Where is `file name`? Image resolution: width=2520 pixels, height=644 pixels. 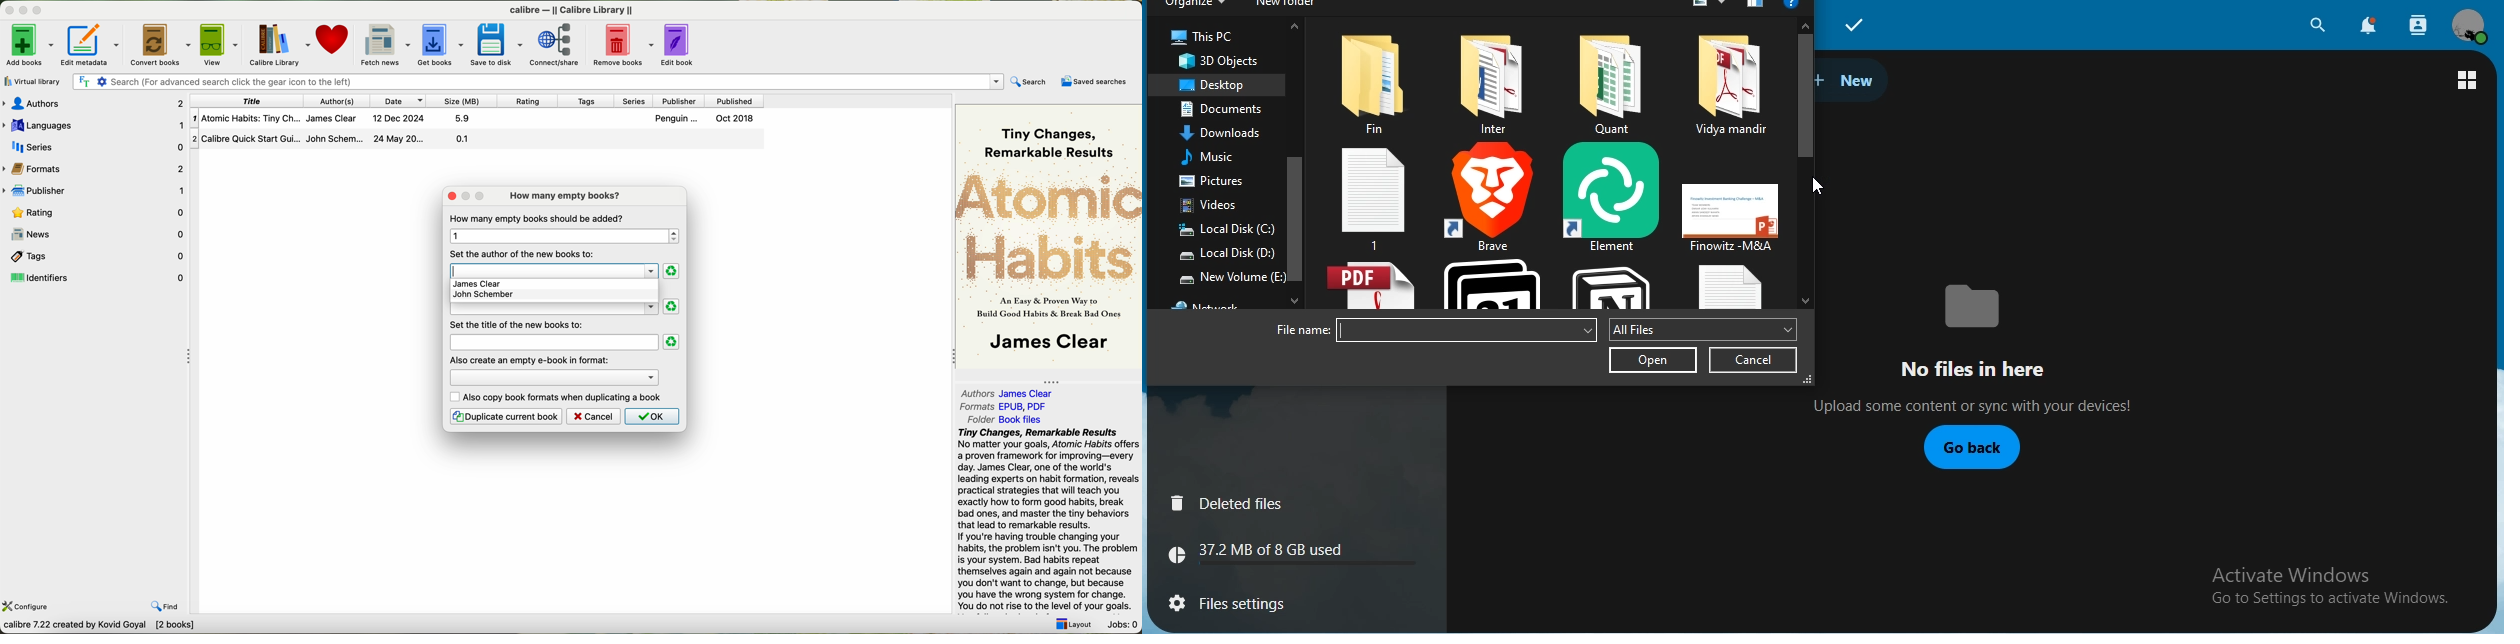
file name is located at coordinates (1297, 332).